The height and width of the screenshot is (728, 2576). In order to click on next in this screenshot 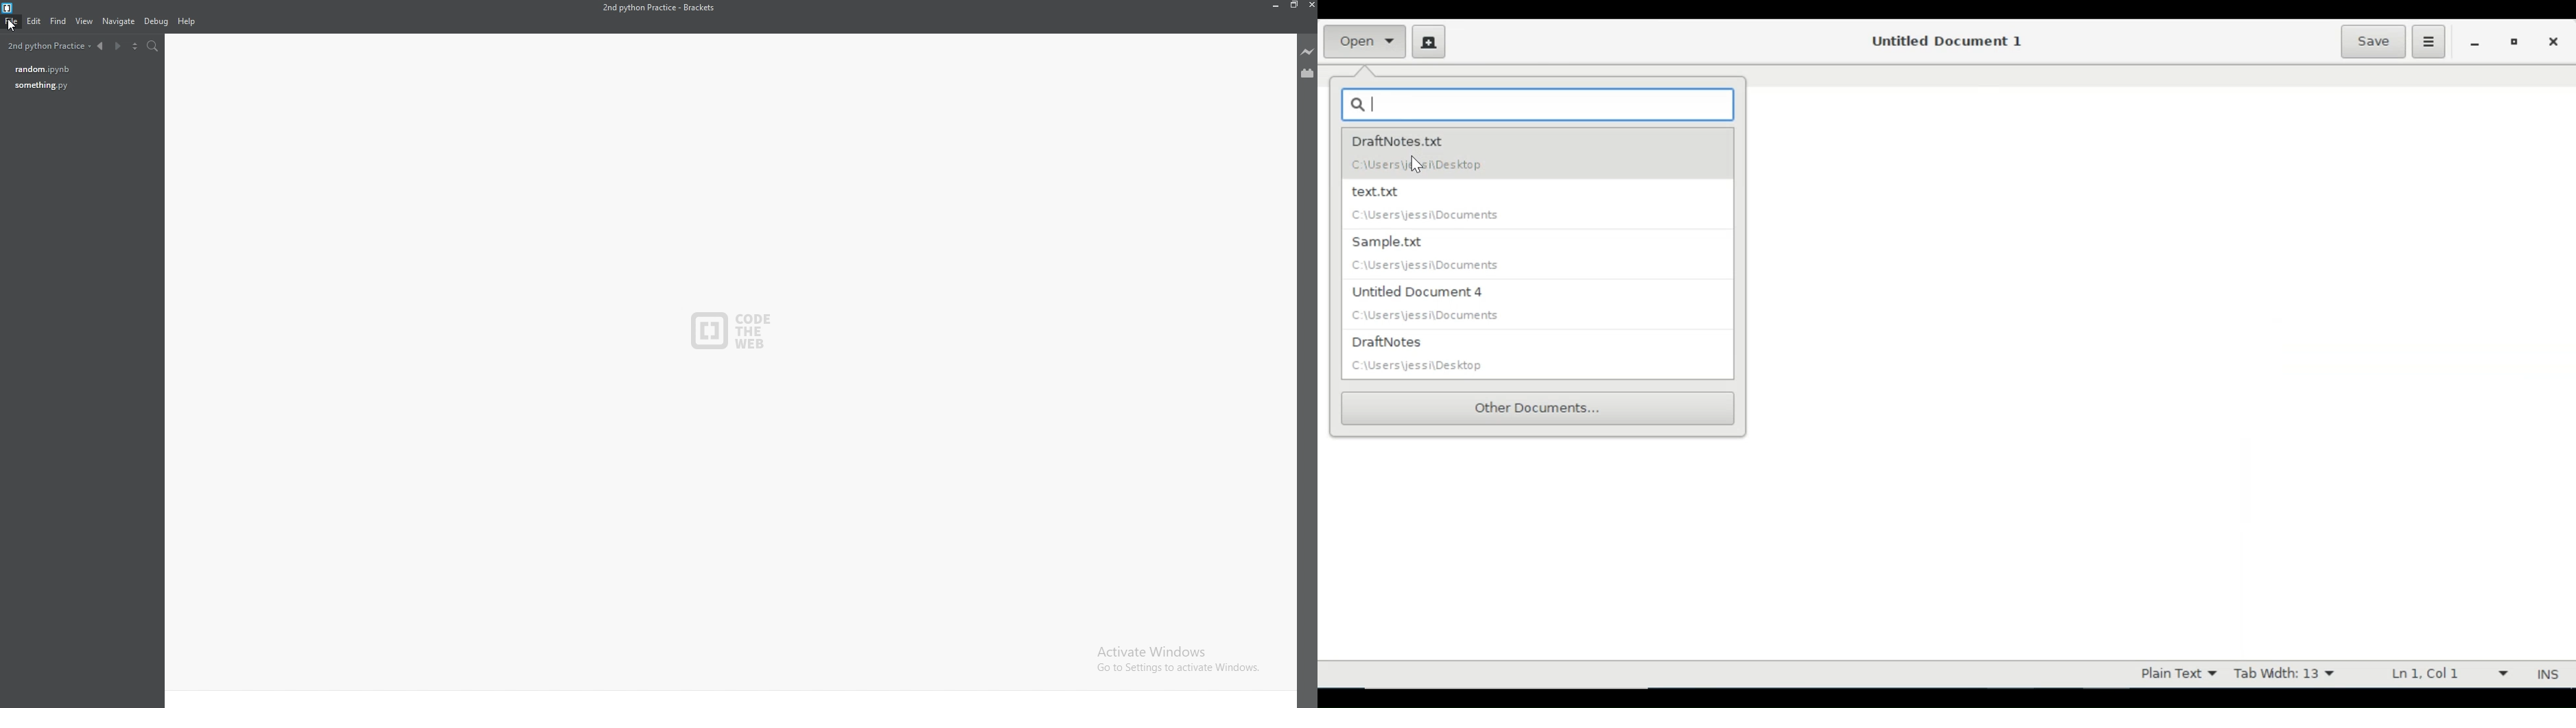, I will do `click(119, 46)`.